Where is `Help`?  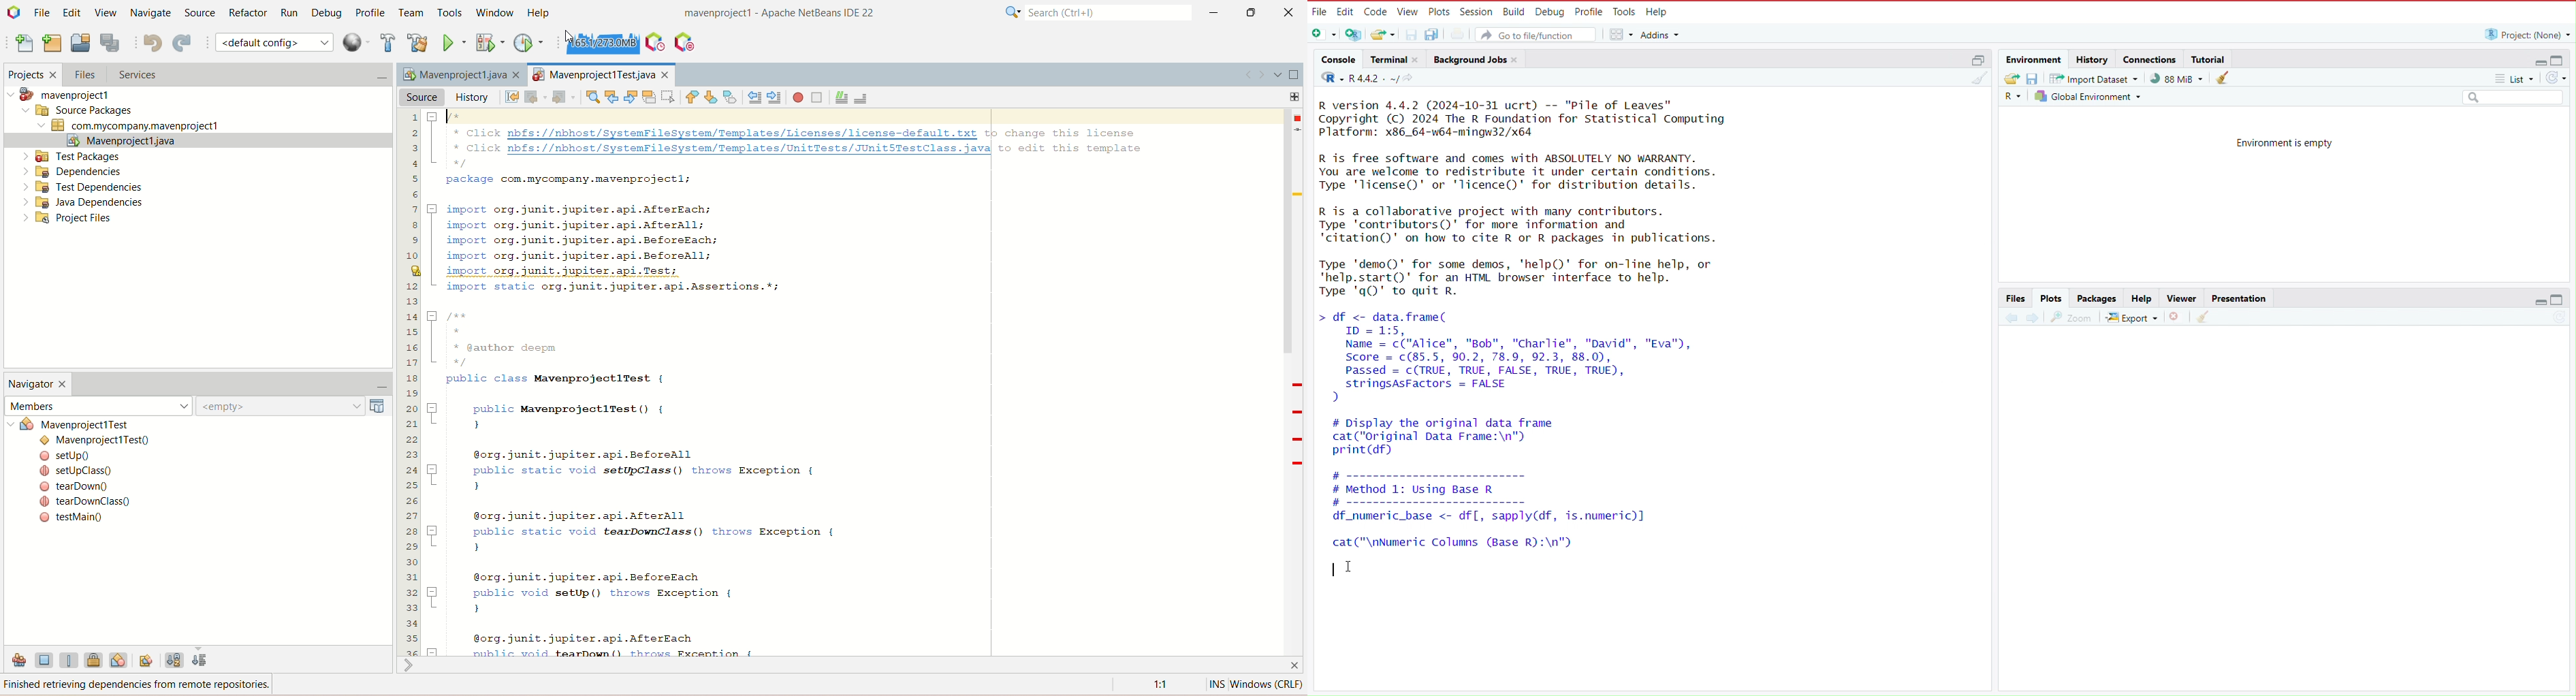
Help is located at coordinates (2141, 297).